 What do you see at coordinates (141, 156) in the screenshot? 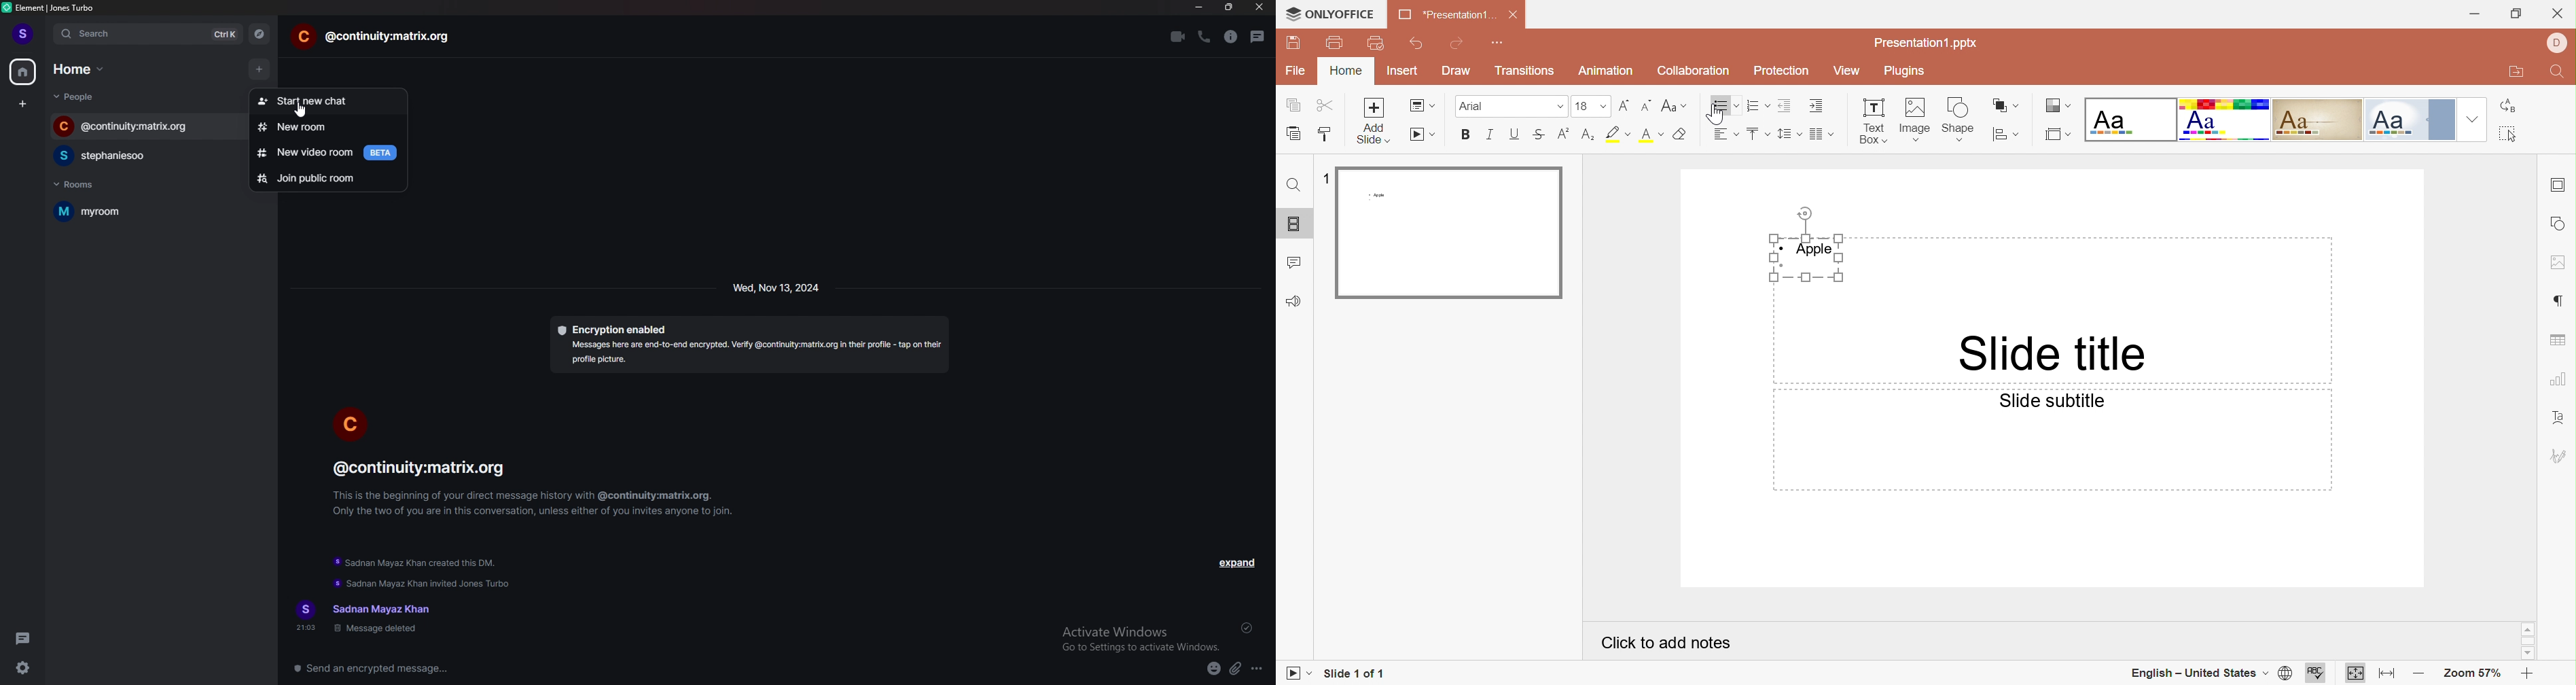
I see `chat` at bounding box center [141, 156].